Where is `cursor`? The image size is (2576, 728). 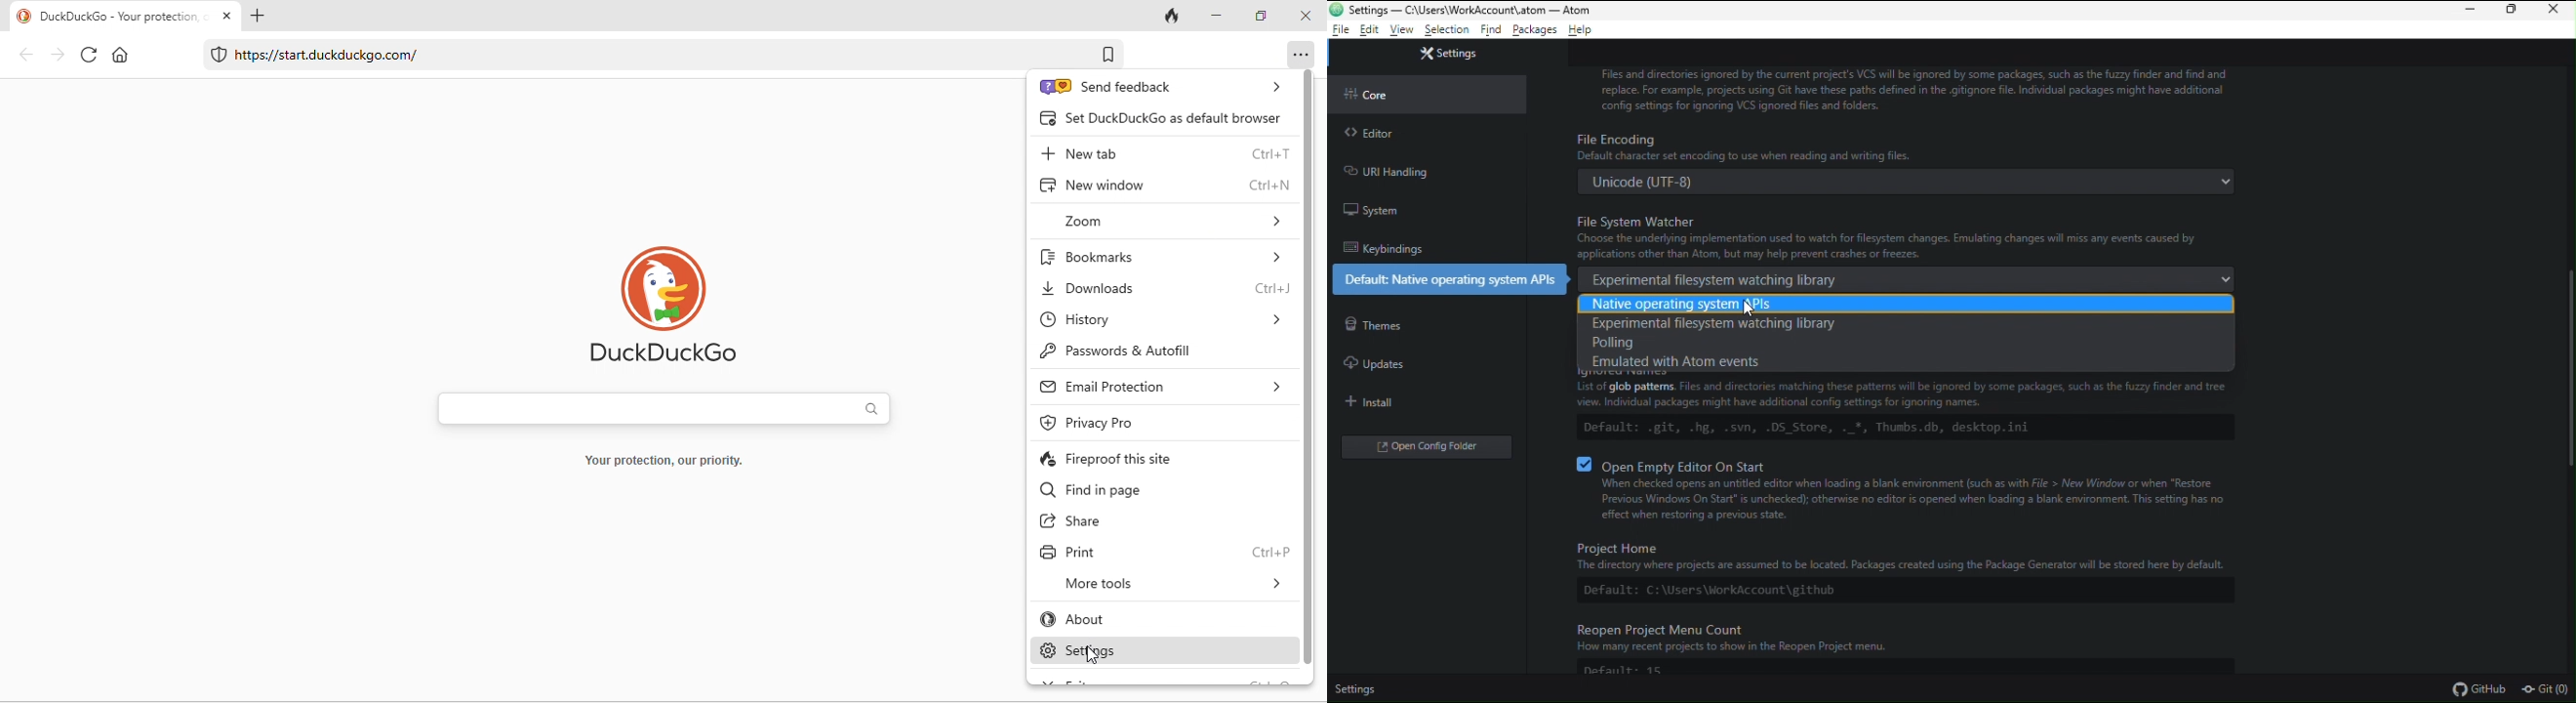 cursor is located at coordinates (1750, 309).